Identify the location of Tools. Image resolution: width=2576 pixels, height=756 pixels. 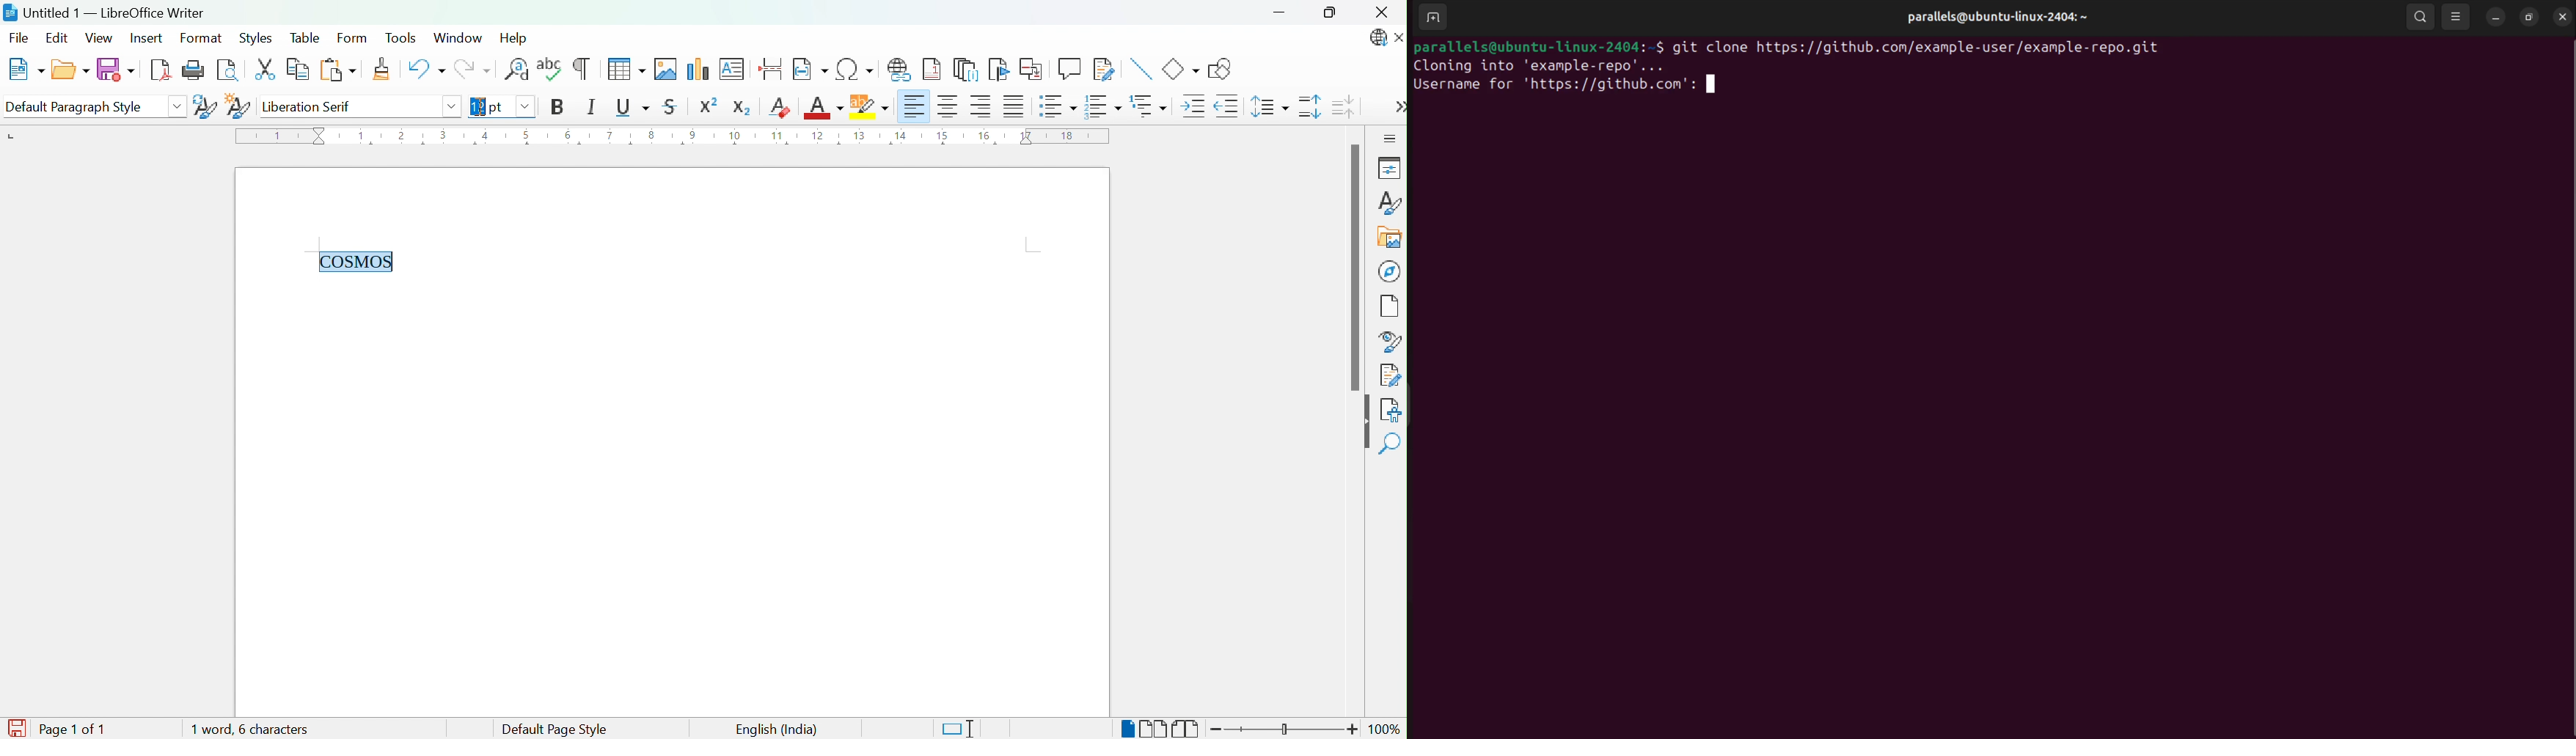
(403, 37).